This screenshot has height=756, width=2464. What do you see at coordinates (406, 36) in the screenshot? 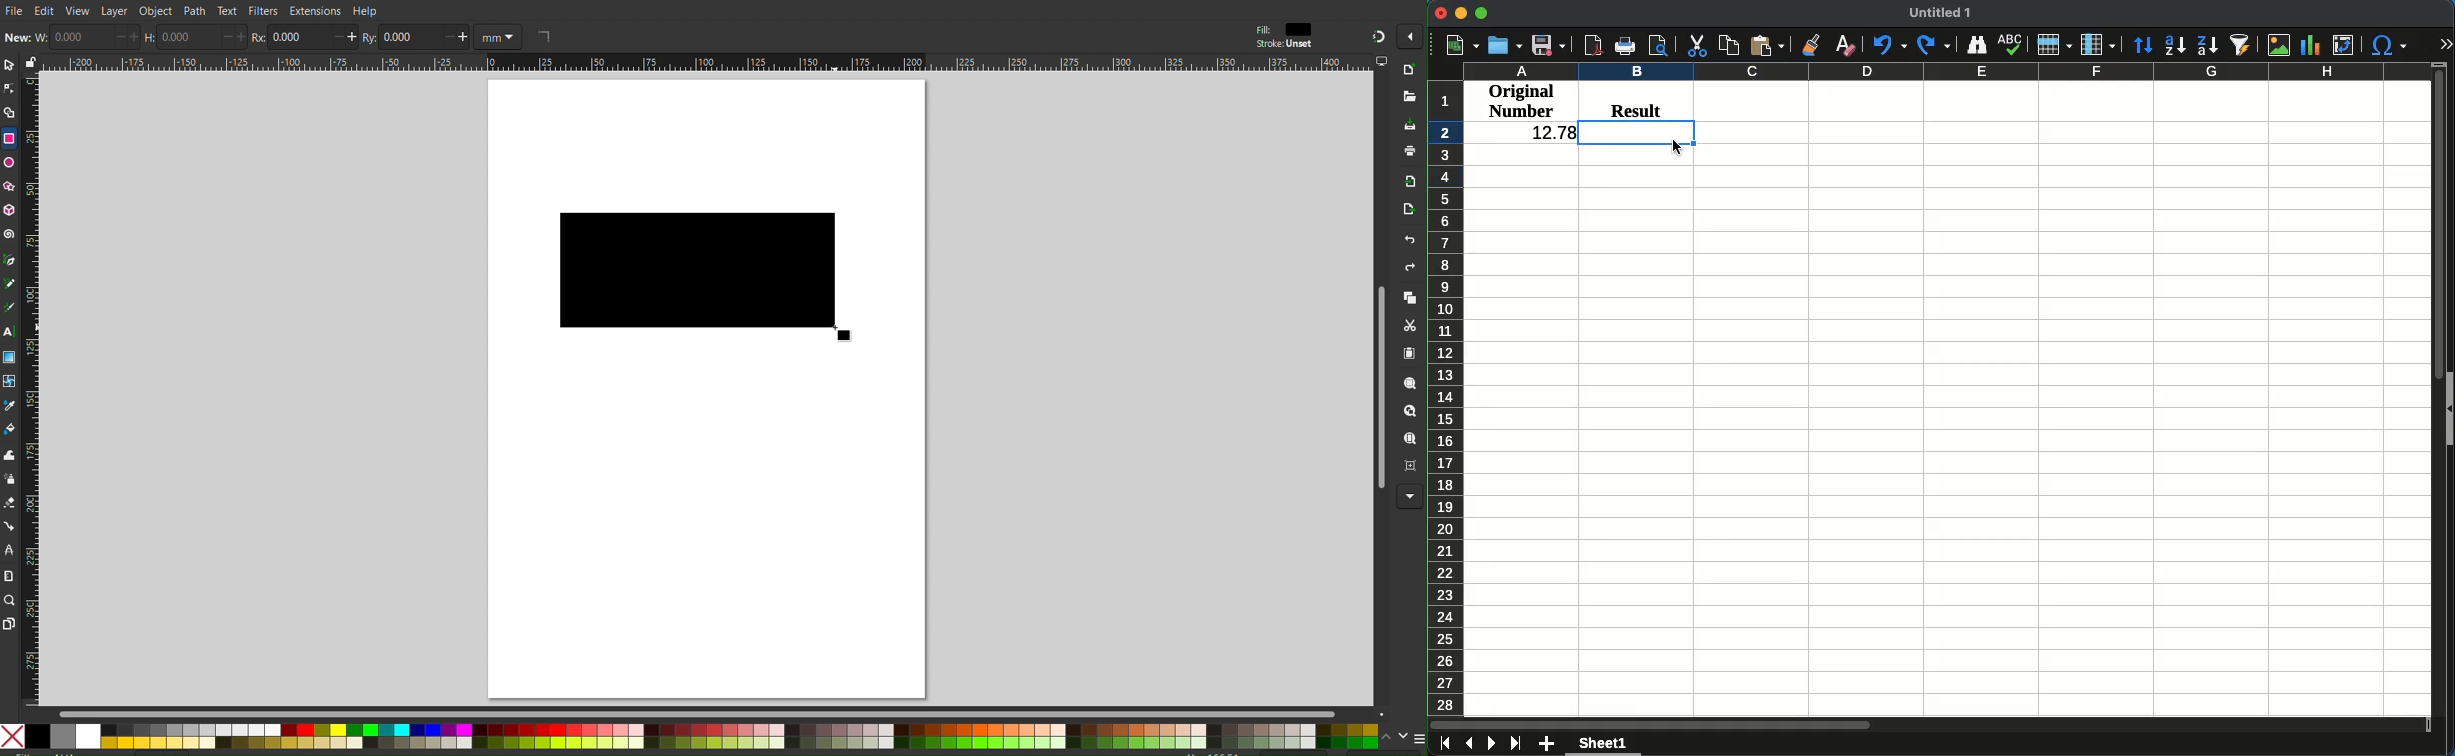
I see `0.000` at bounding box center [406, 36].